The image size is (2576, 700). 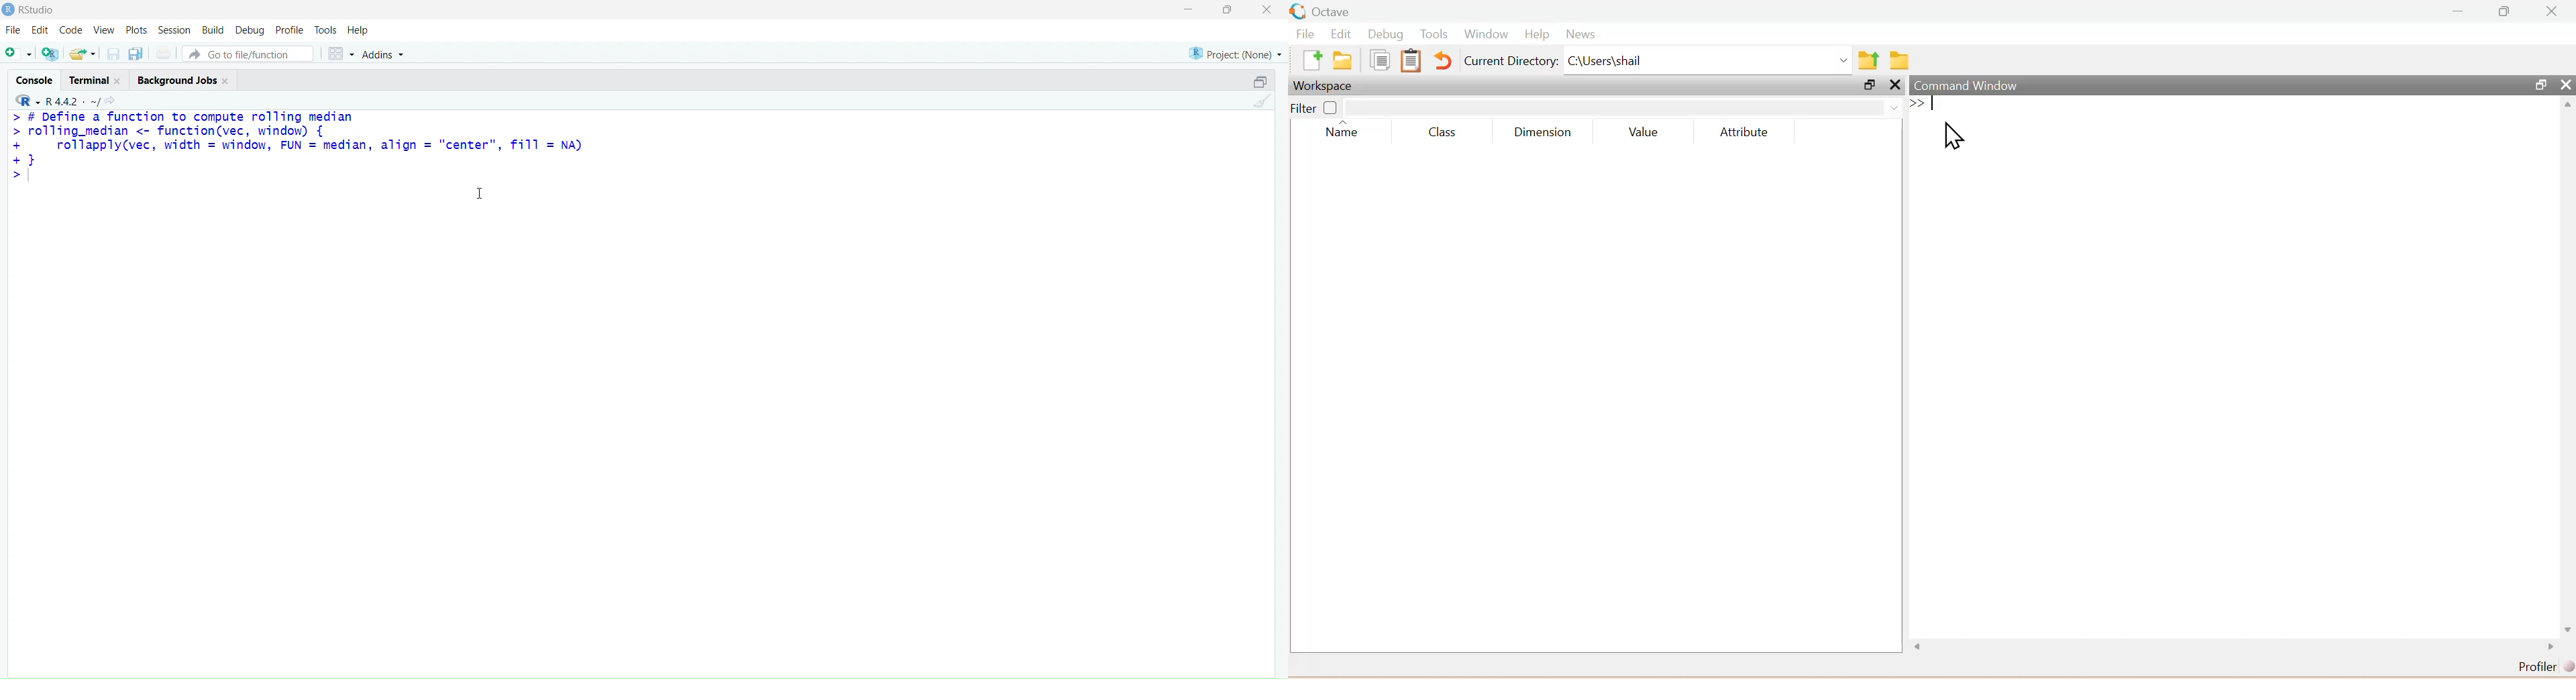 I want to click on R, so click(x=28, y=100).